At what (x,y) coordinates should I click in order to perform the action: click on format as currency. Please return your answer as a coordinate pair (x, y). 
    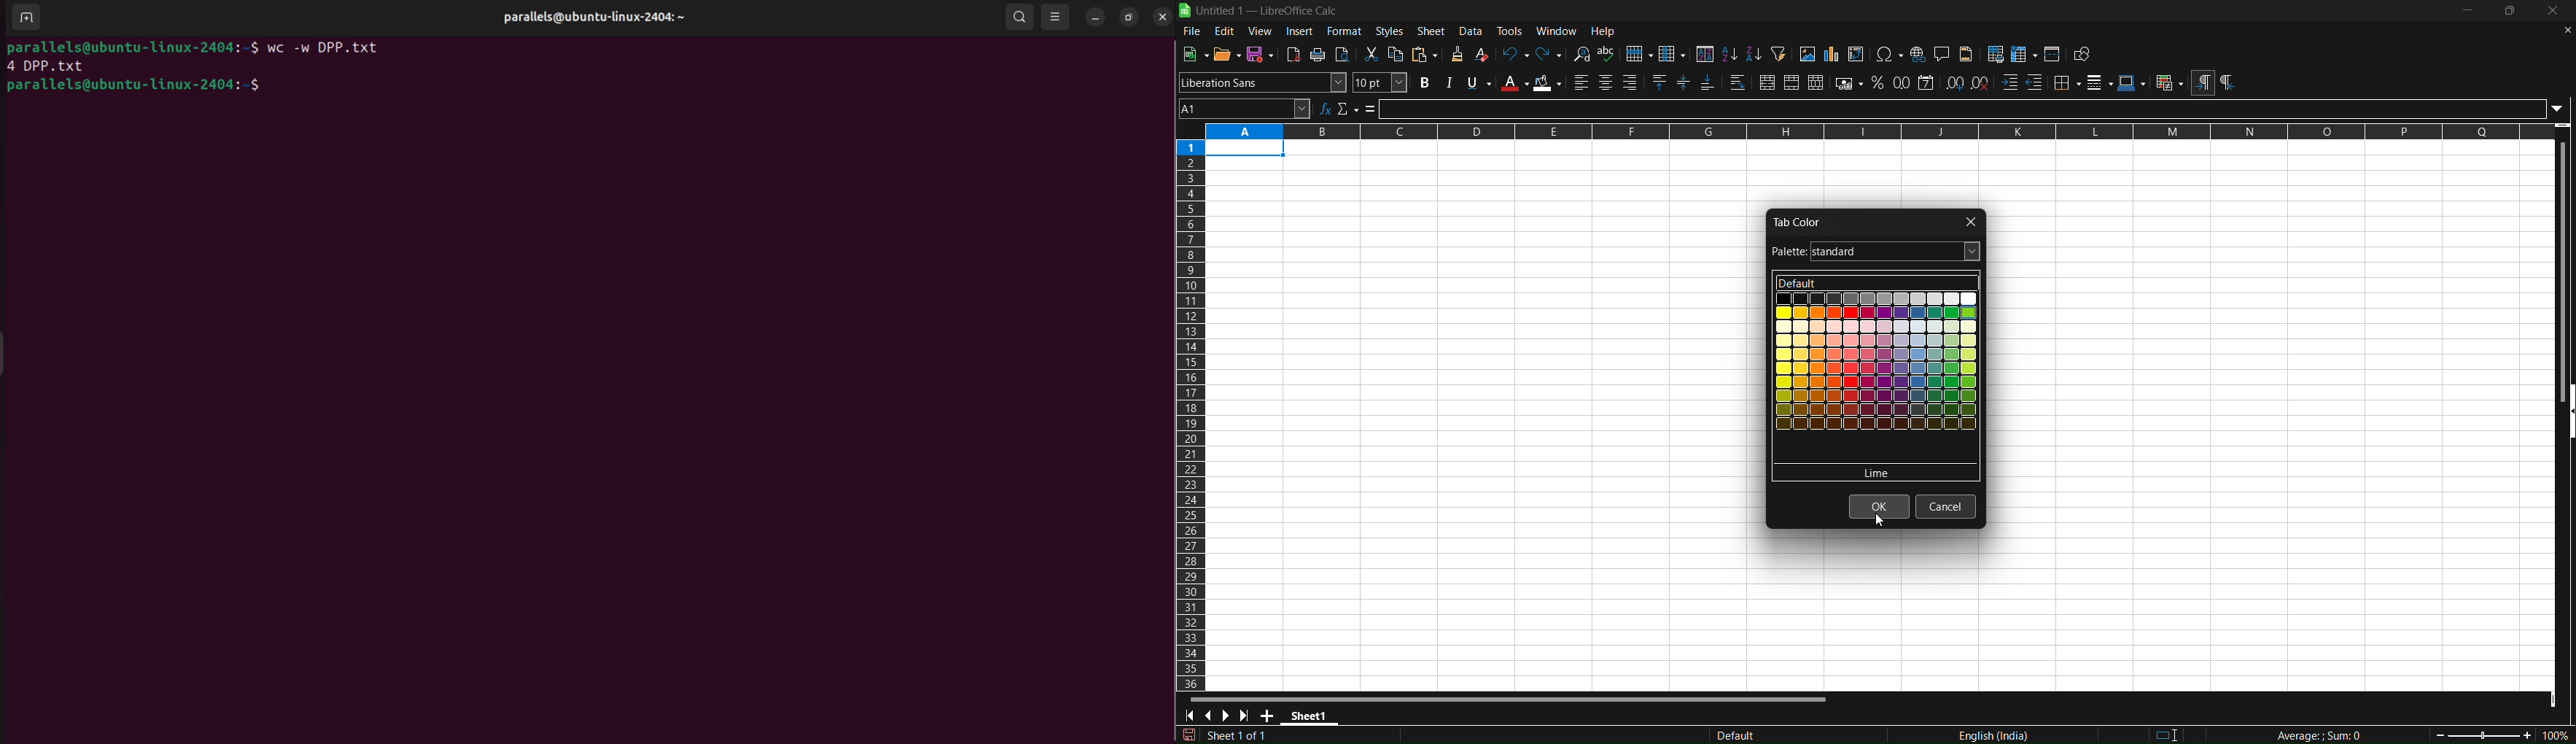
    Looking at the image, I should click on (1850, 84).